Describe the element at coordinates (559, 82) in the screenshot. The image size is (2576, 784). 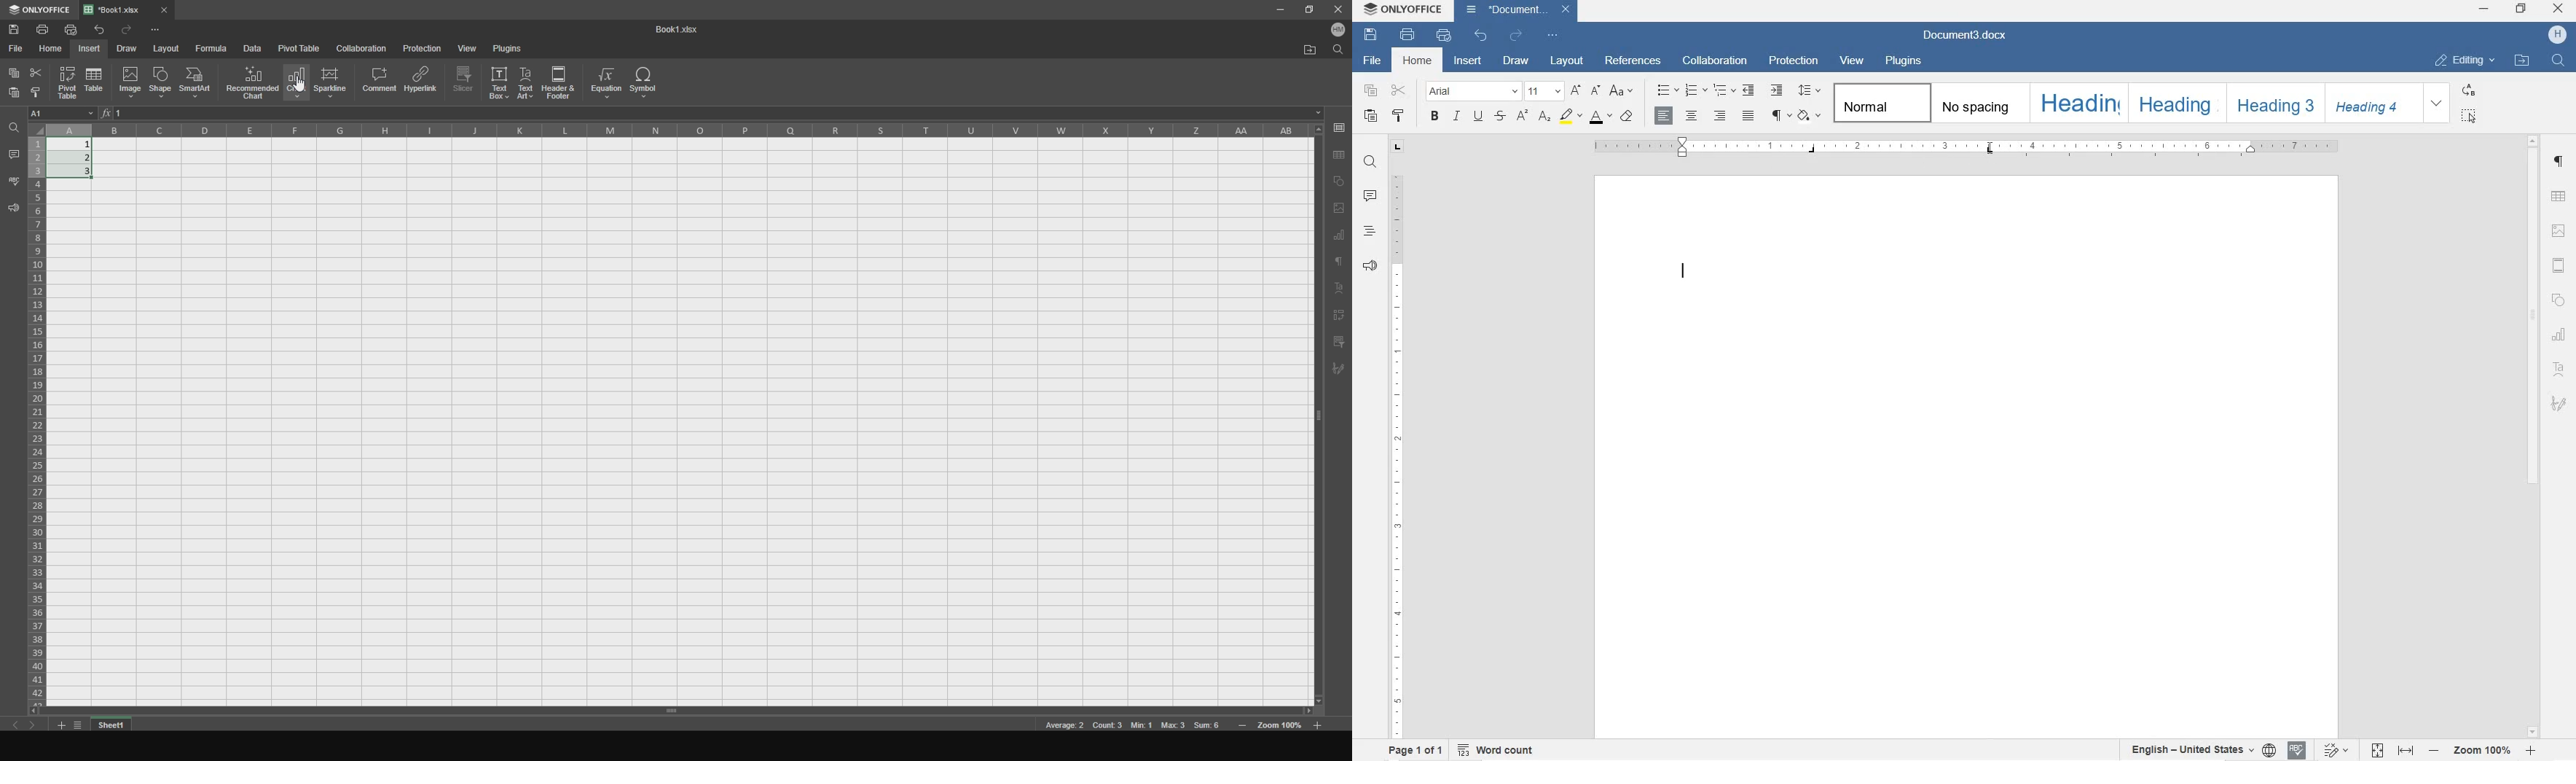
I see `header and footer` at that location.